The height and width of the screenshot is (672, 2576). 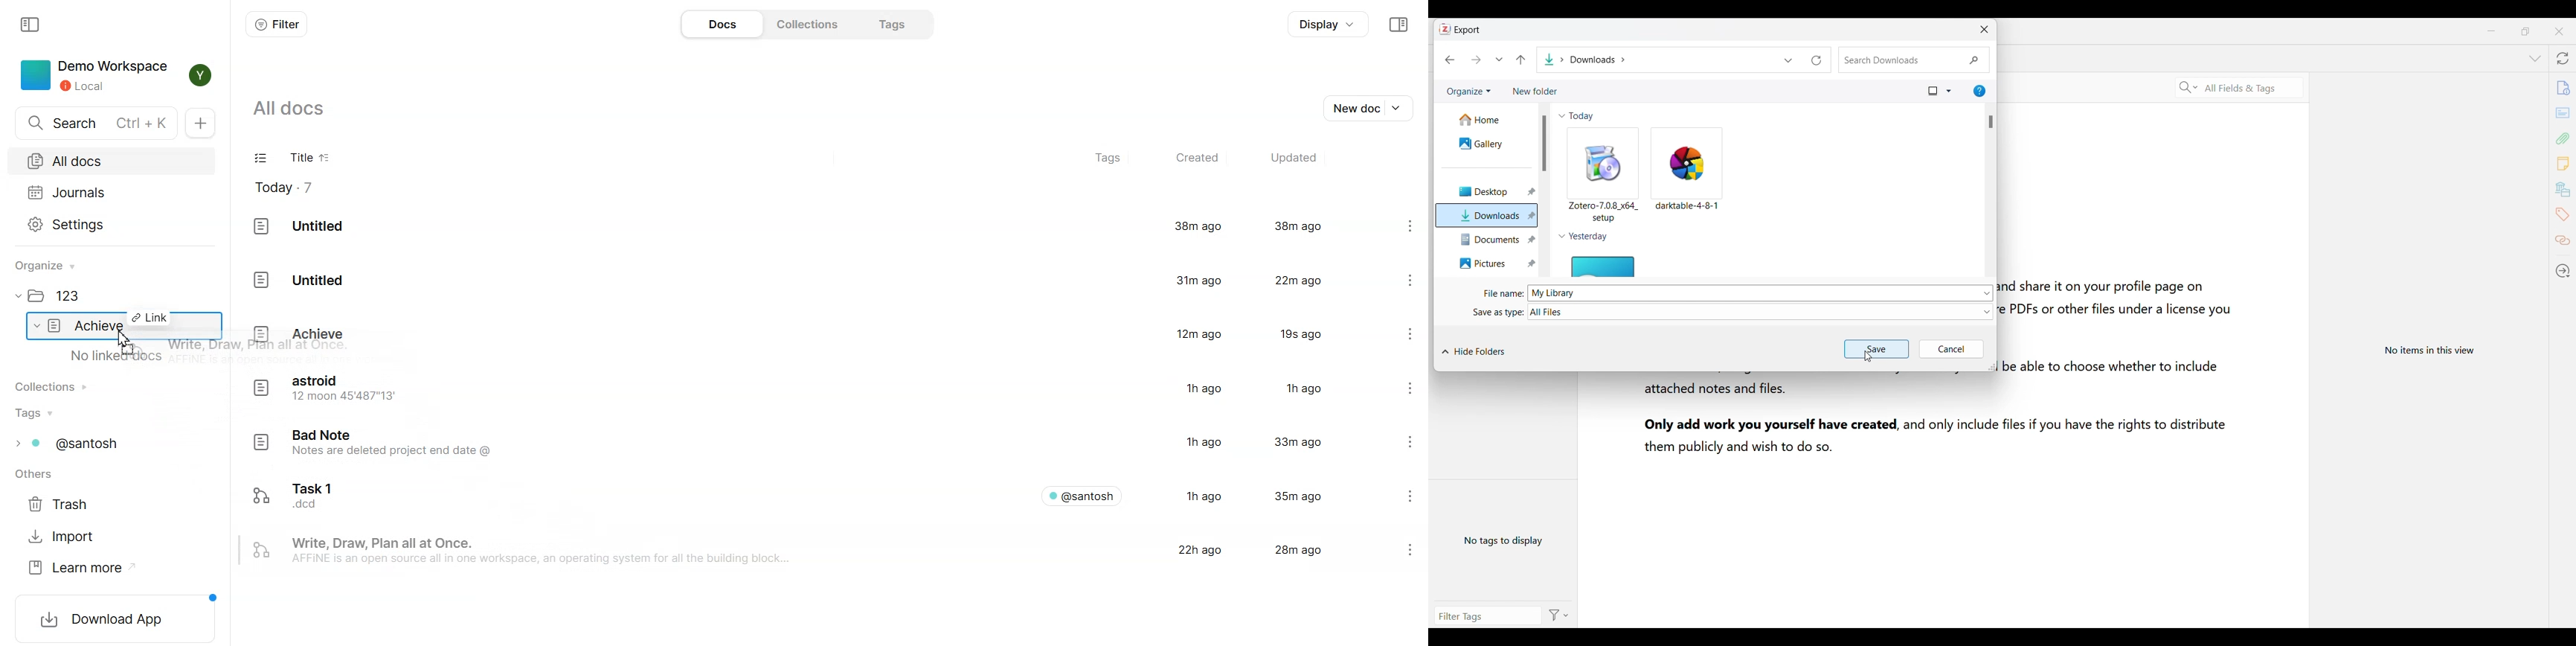 What do you see at coordinates (2562, 242) in the screenshot?
I see `Related` at bounding box center [2562, 242].